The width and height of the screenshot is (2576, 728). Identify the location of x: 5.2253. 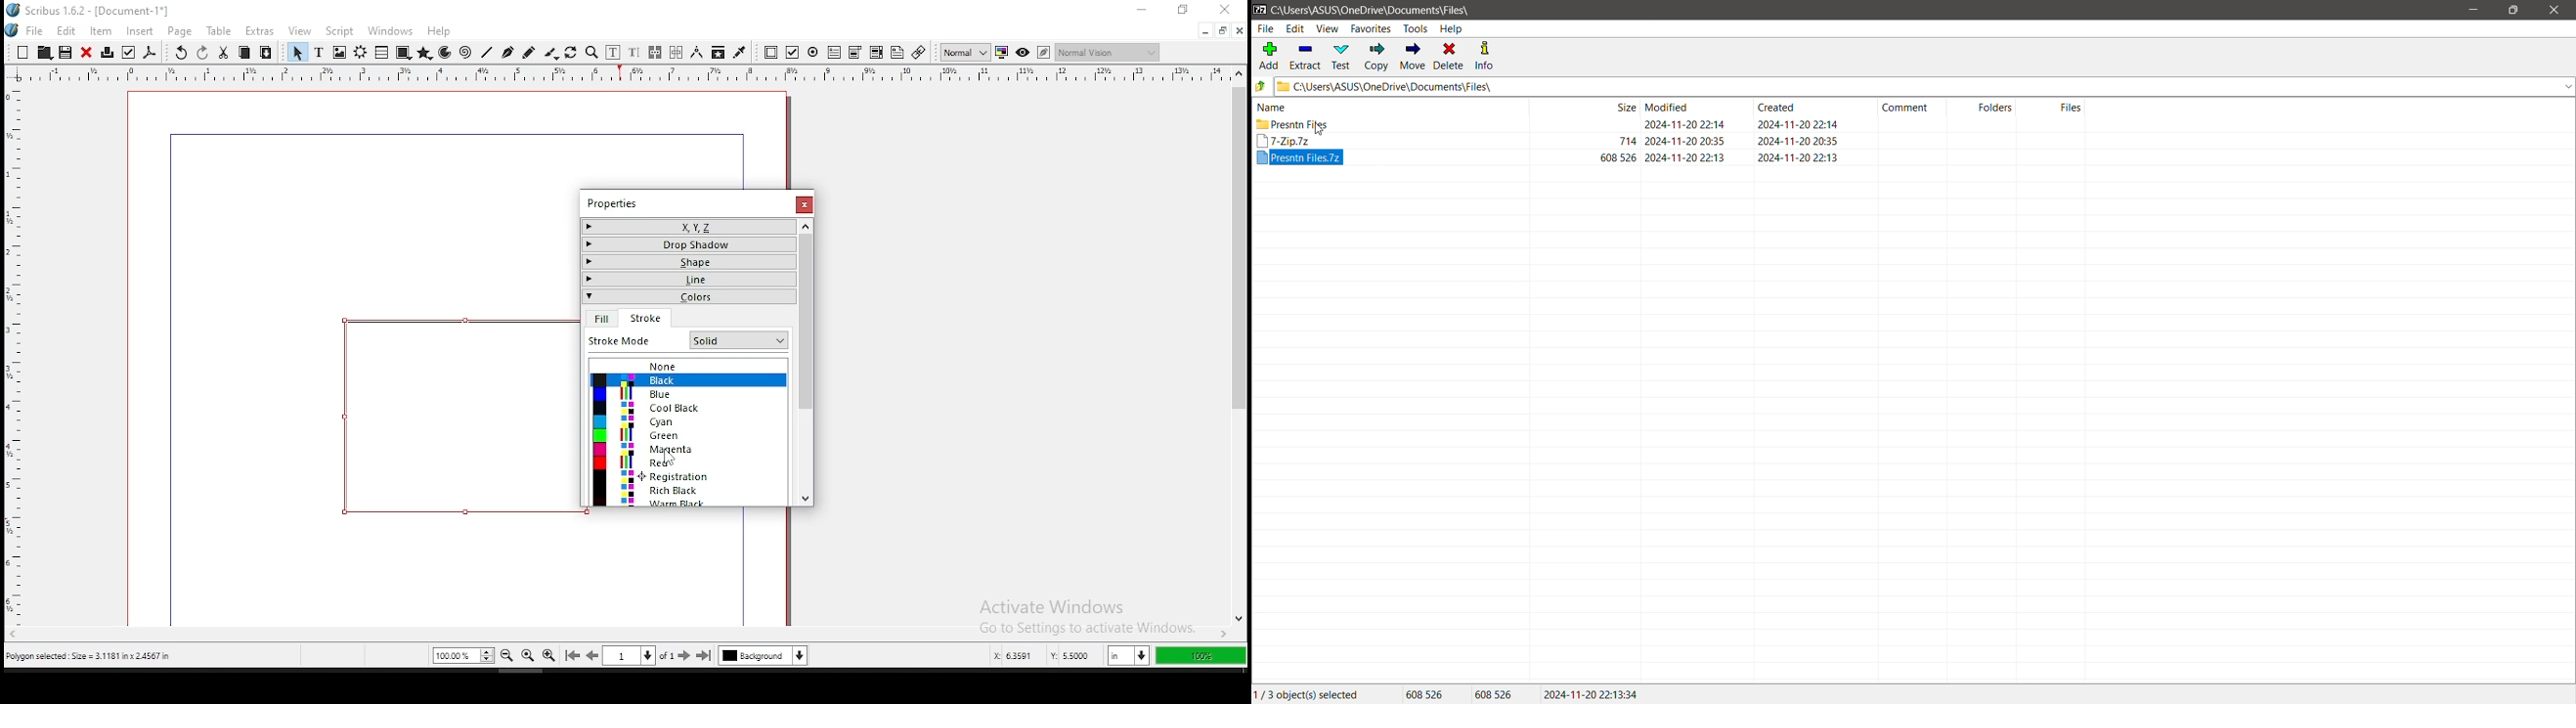
(1008, 656).